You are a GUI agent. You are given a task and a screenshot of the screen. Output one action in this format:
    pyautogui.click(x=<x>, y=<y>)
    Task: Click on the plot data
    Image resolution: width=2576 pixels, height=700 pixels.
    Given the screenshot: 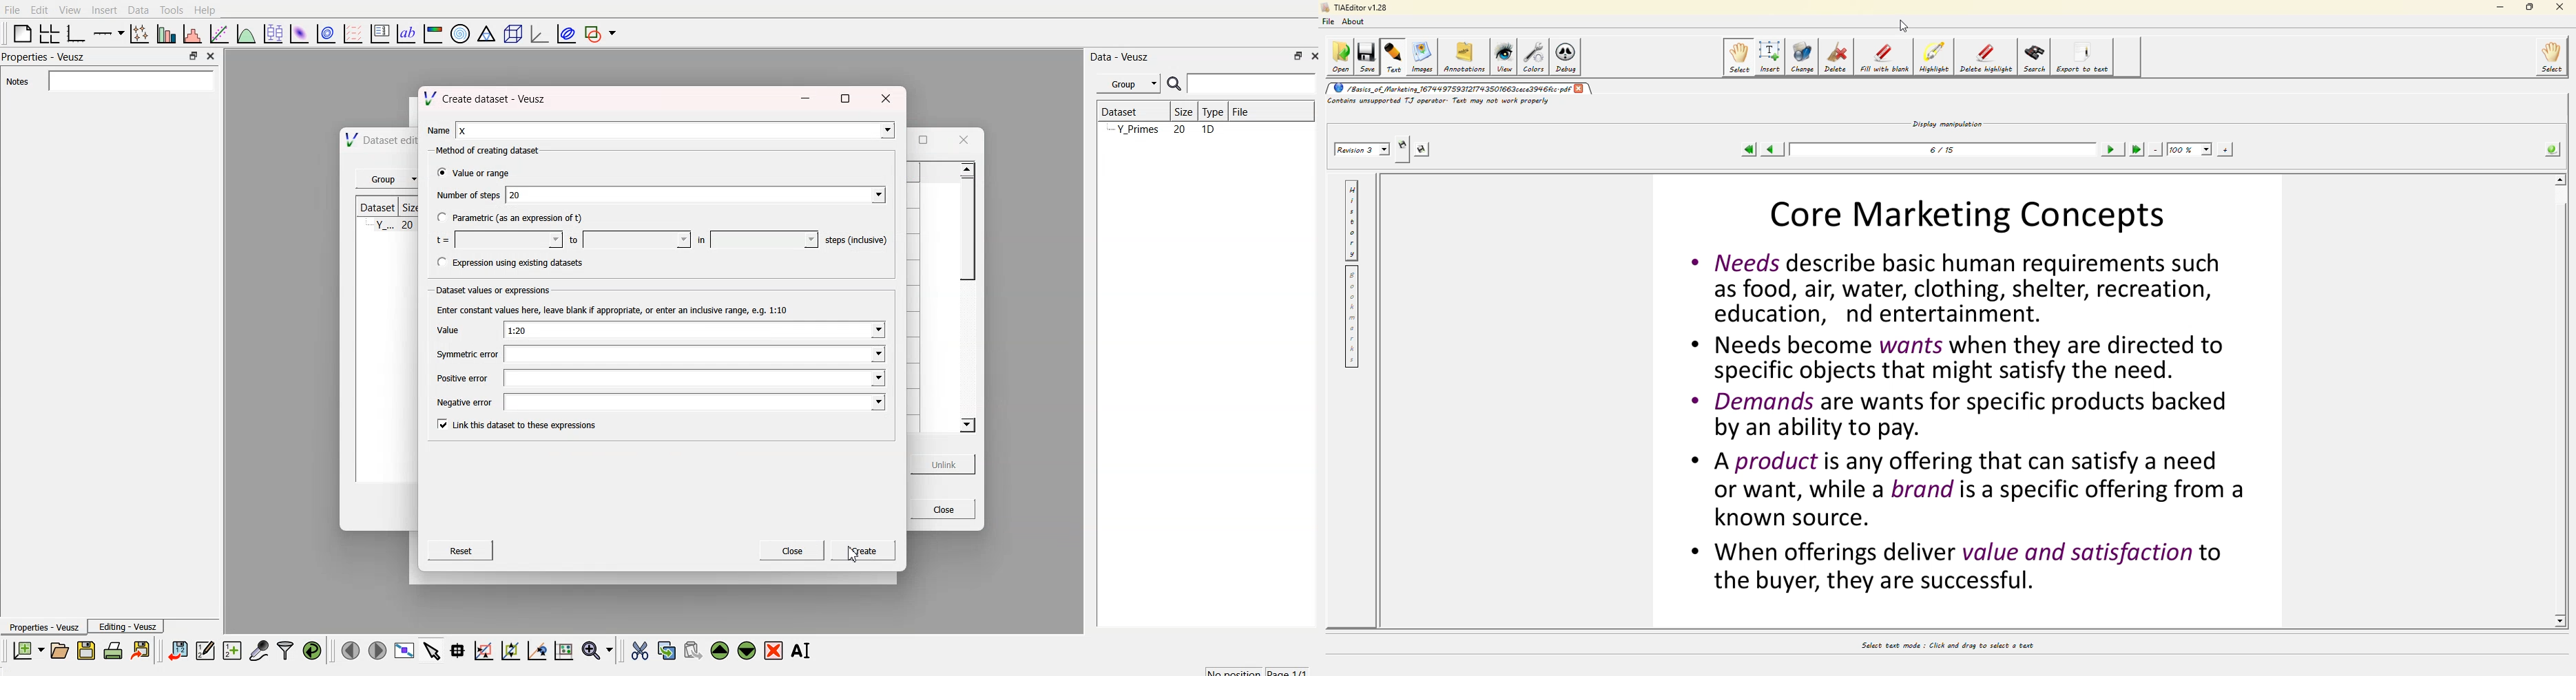 What is the action you would take?
    pyautogui.click(x=326, y=32)
    